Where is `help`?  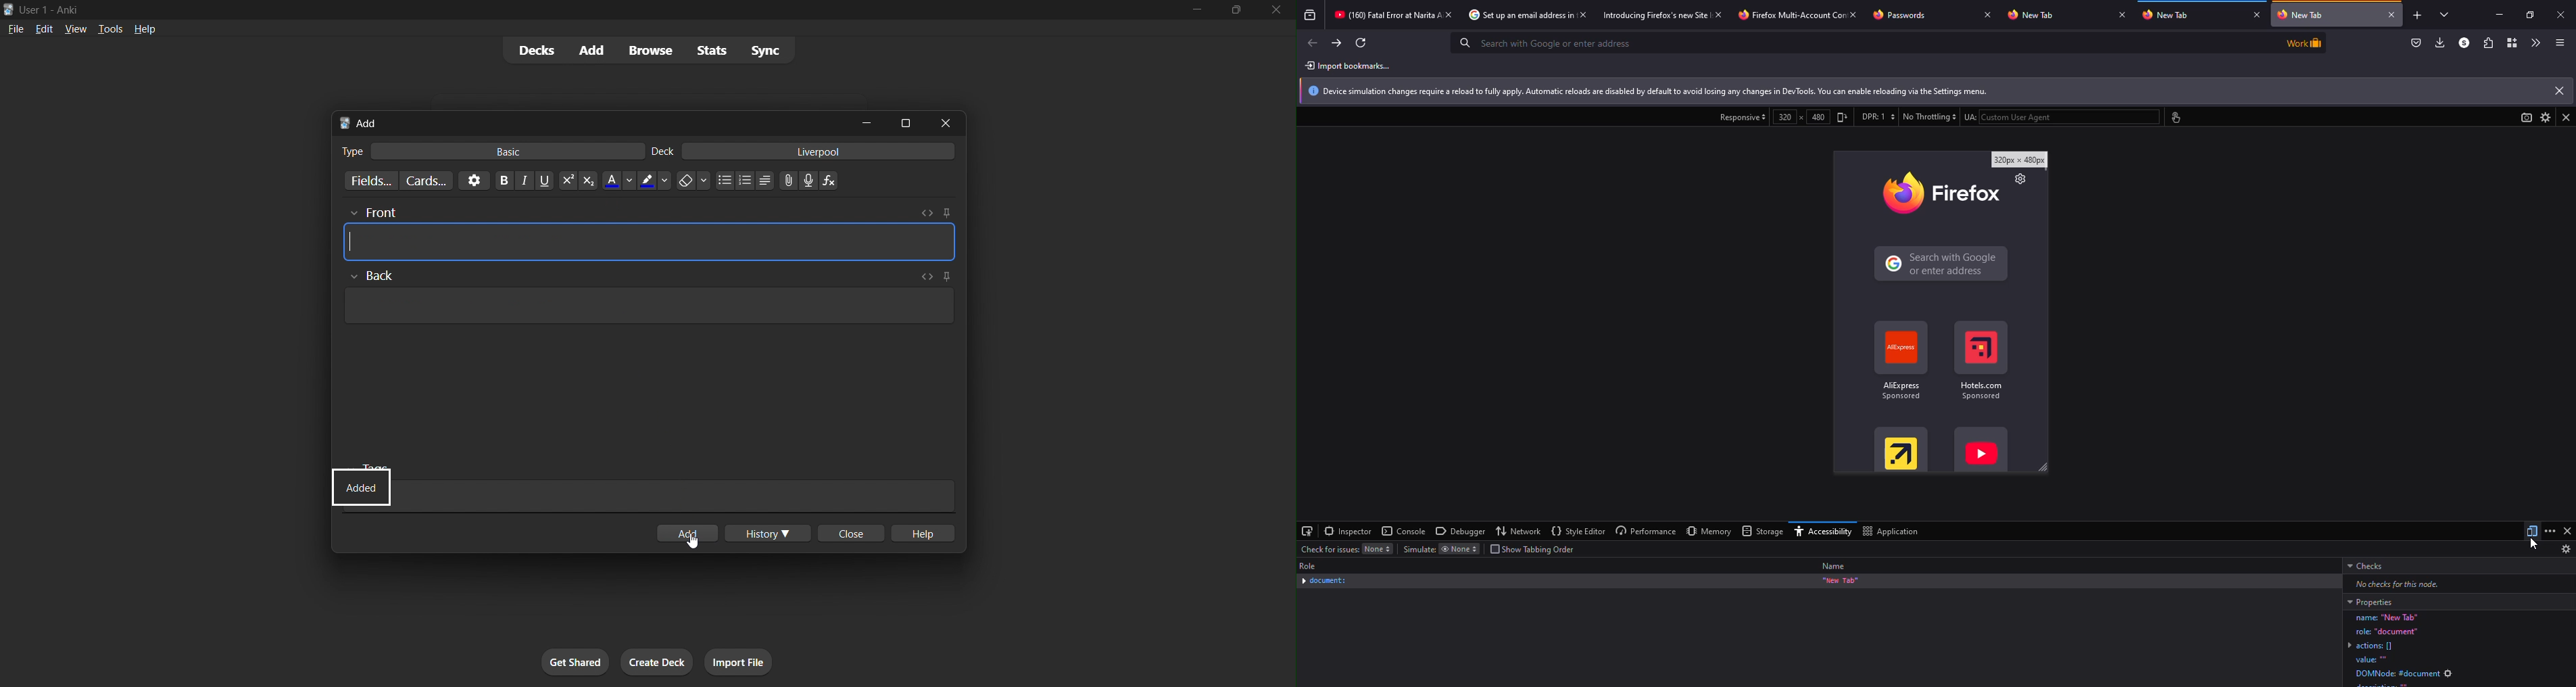
help is located at coordinates (143, 28).